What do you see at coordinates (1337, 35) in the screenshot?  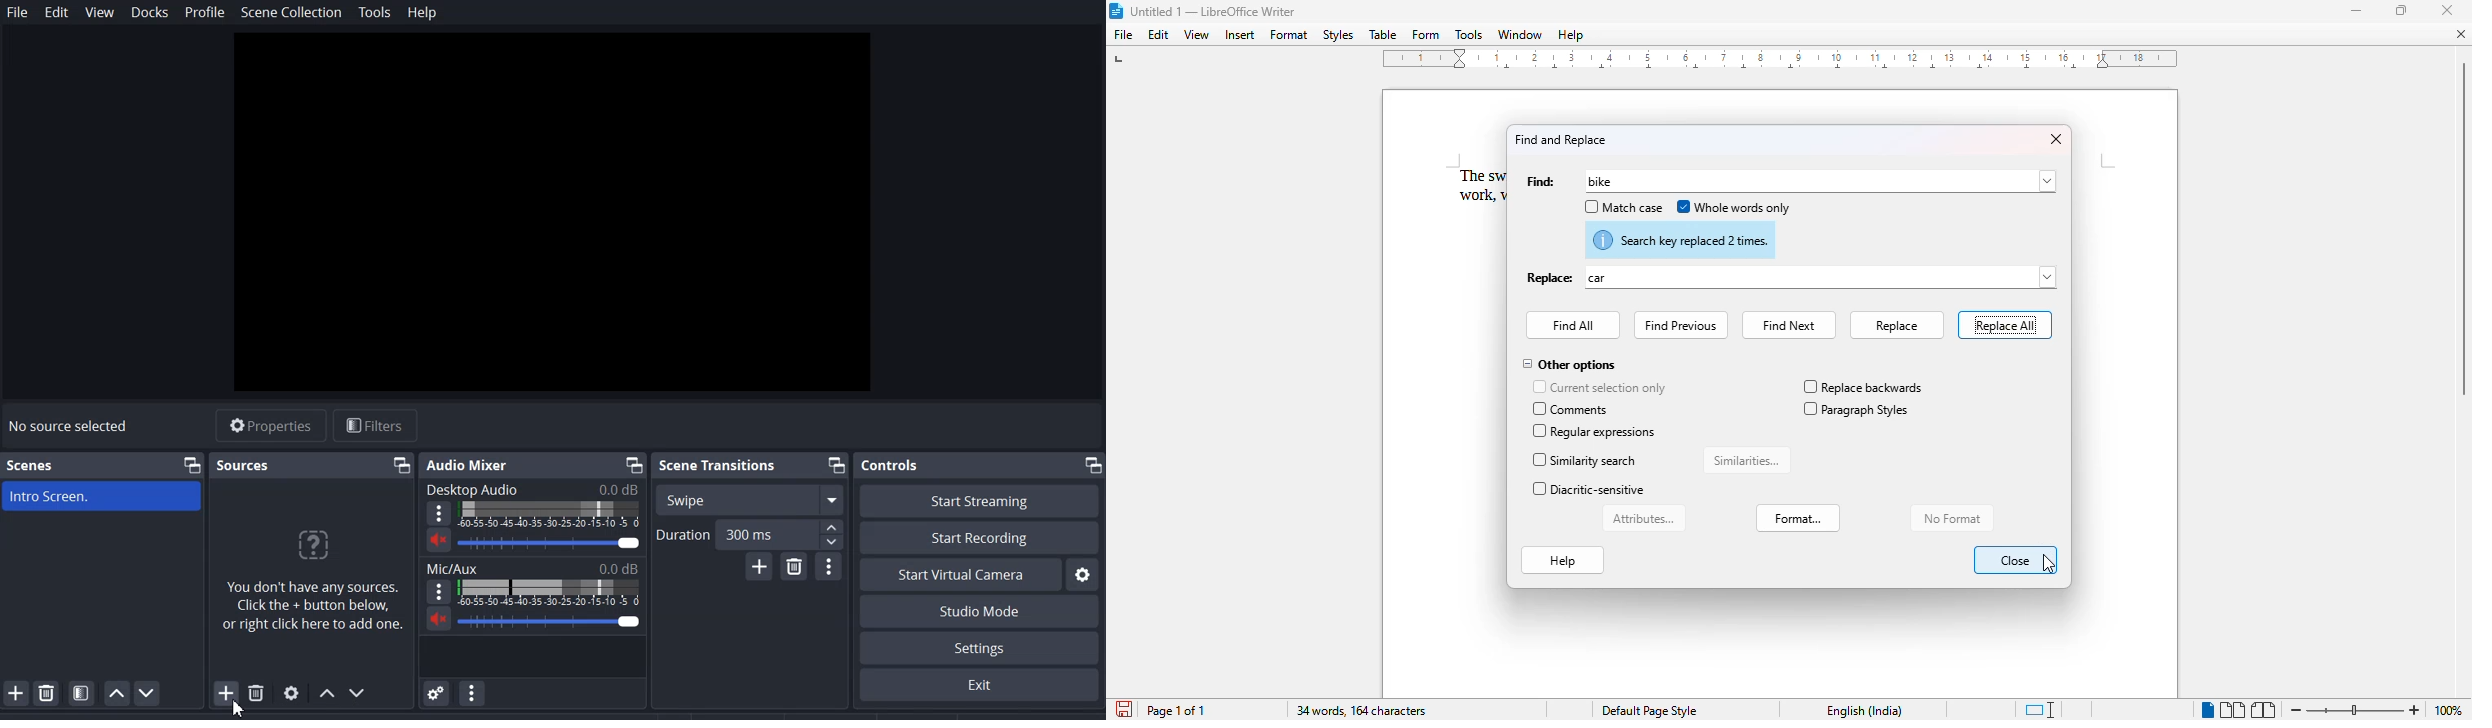 I see `styles` at bounding box center [1337, 35].